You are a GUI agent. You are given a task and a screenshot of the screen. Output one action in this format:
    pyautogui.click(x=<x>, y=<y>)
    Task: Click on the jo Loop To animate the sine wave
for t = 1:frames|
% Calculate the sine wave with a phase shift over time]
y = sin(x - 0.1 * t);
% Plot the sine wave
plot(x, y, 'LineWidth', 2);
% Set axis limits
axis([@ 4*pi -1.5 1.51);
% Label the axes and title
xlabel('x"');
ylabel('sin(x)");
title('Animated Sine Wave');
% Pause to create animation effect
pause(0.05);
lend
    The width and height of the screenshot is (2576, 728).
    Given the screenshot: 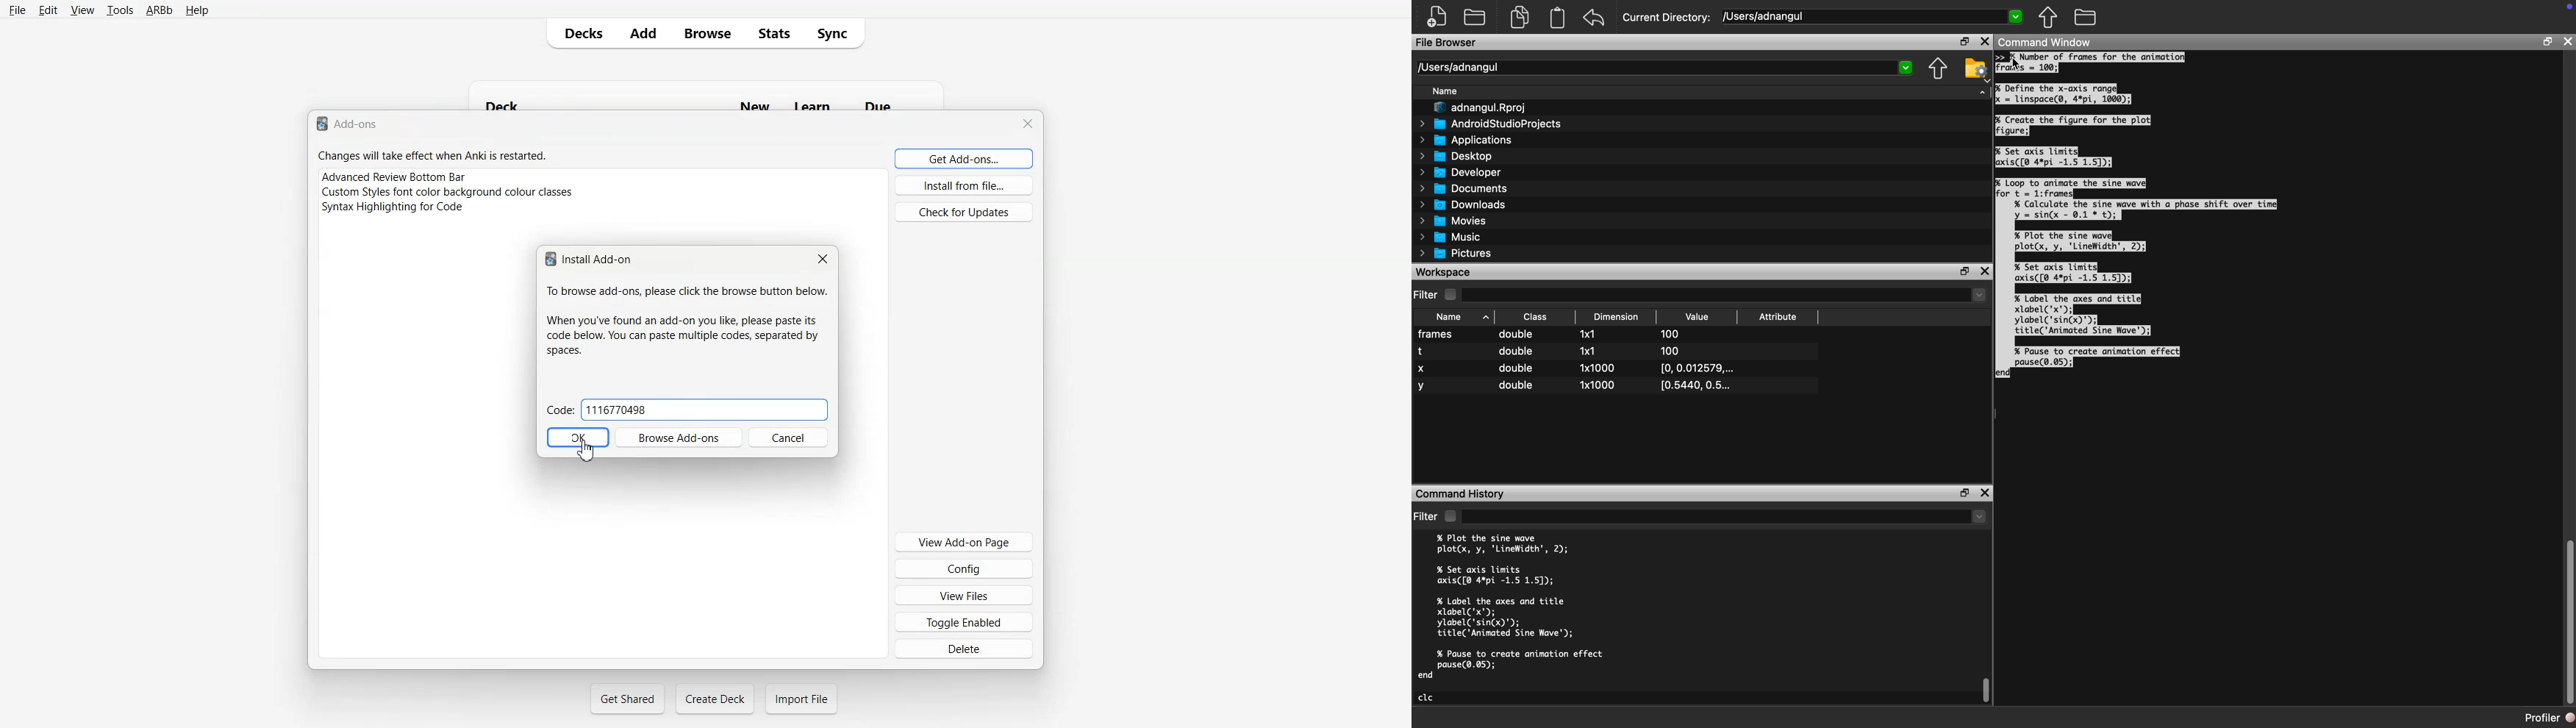 What is the action you would take?
    pyautogui.click(x=2145, y=279)
    